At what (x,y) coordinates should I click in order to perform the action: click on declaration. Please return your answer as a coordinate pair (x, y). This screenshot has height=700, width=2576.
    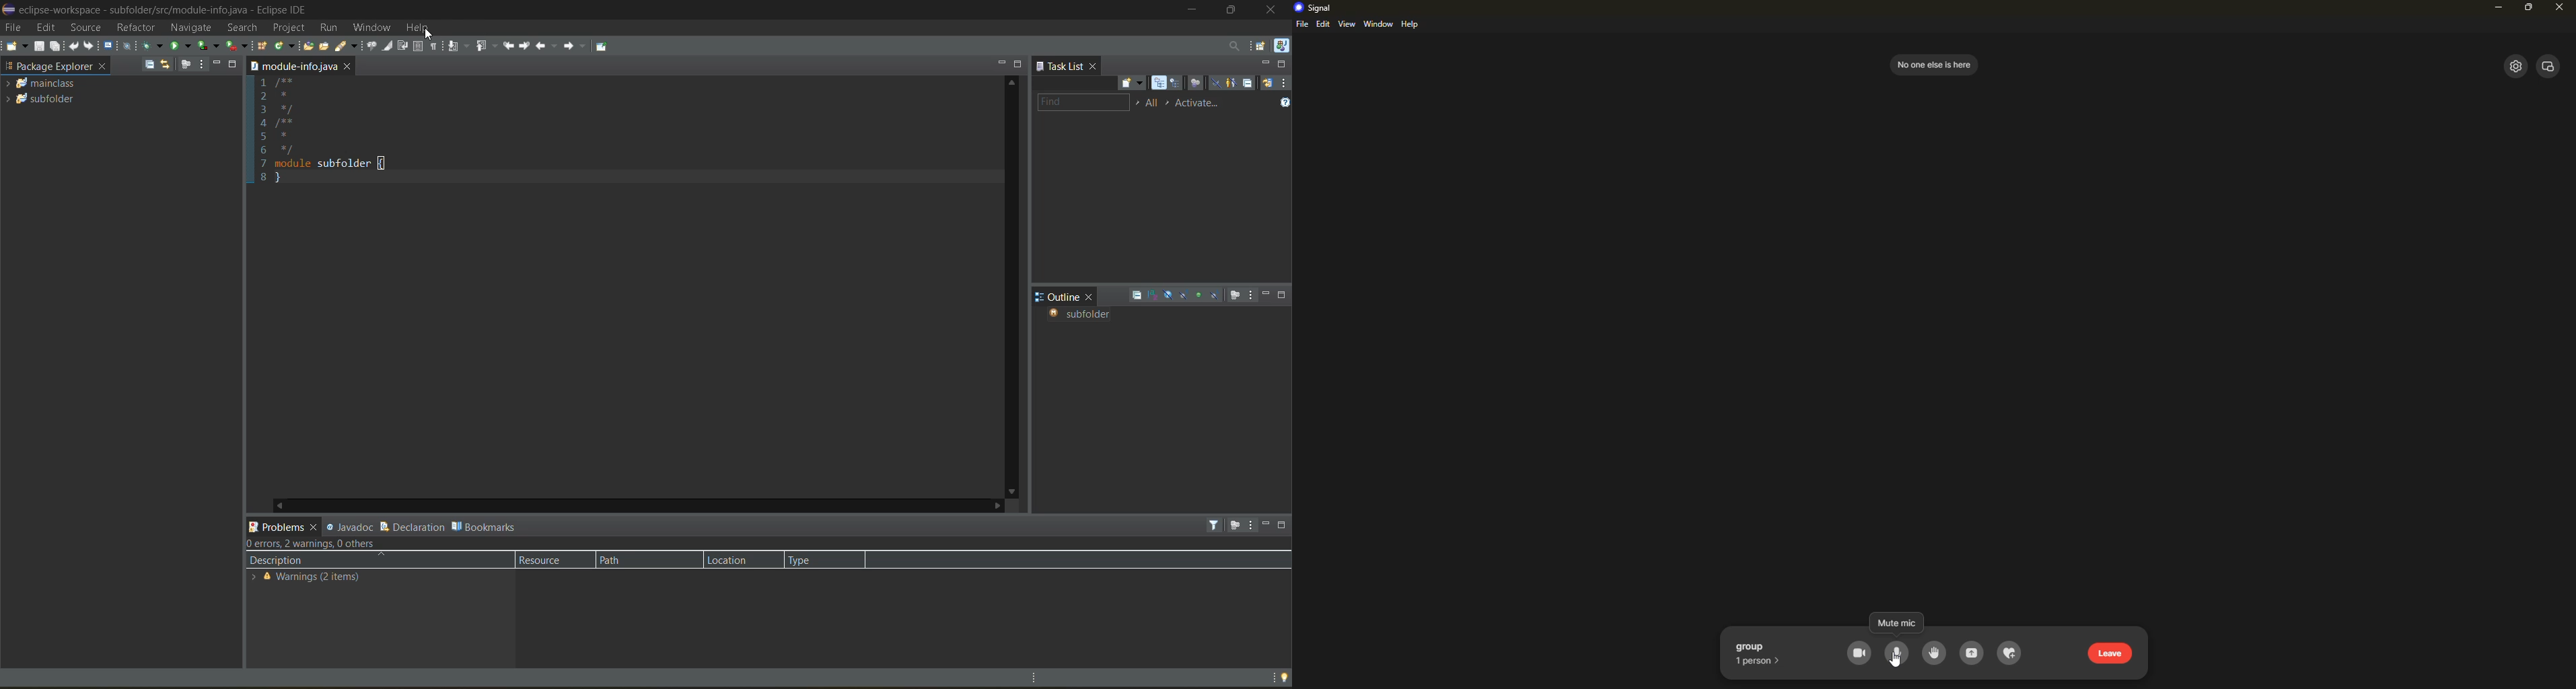
    Looking at the image, I should click on (411, 524).